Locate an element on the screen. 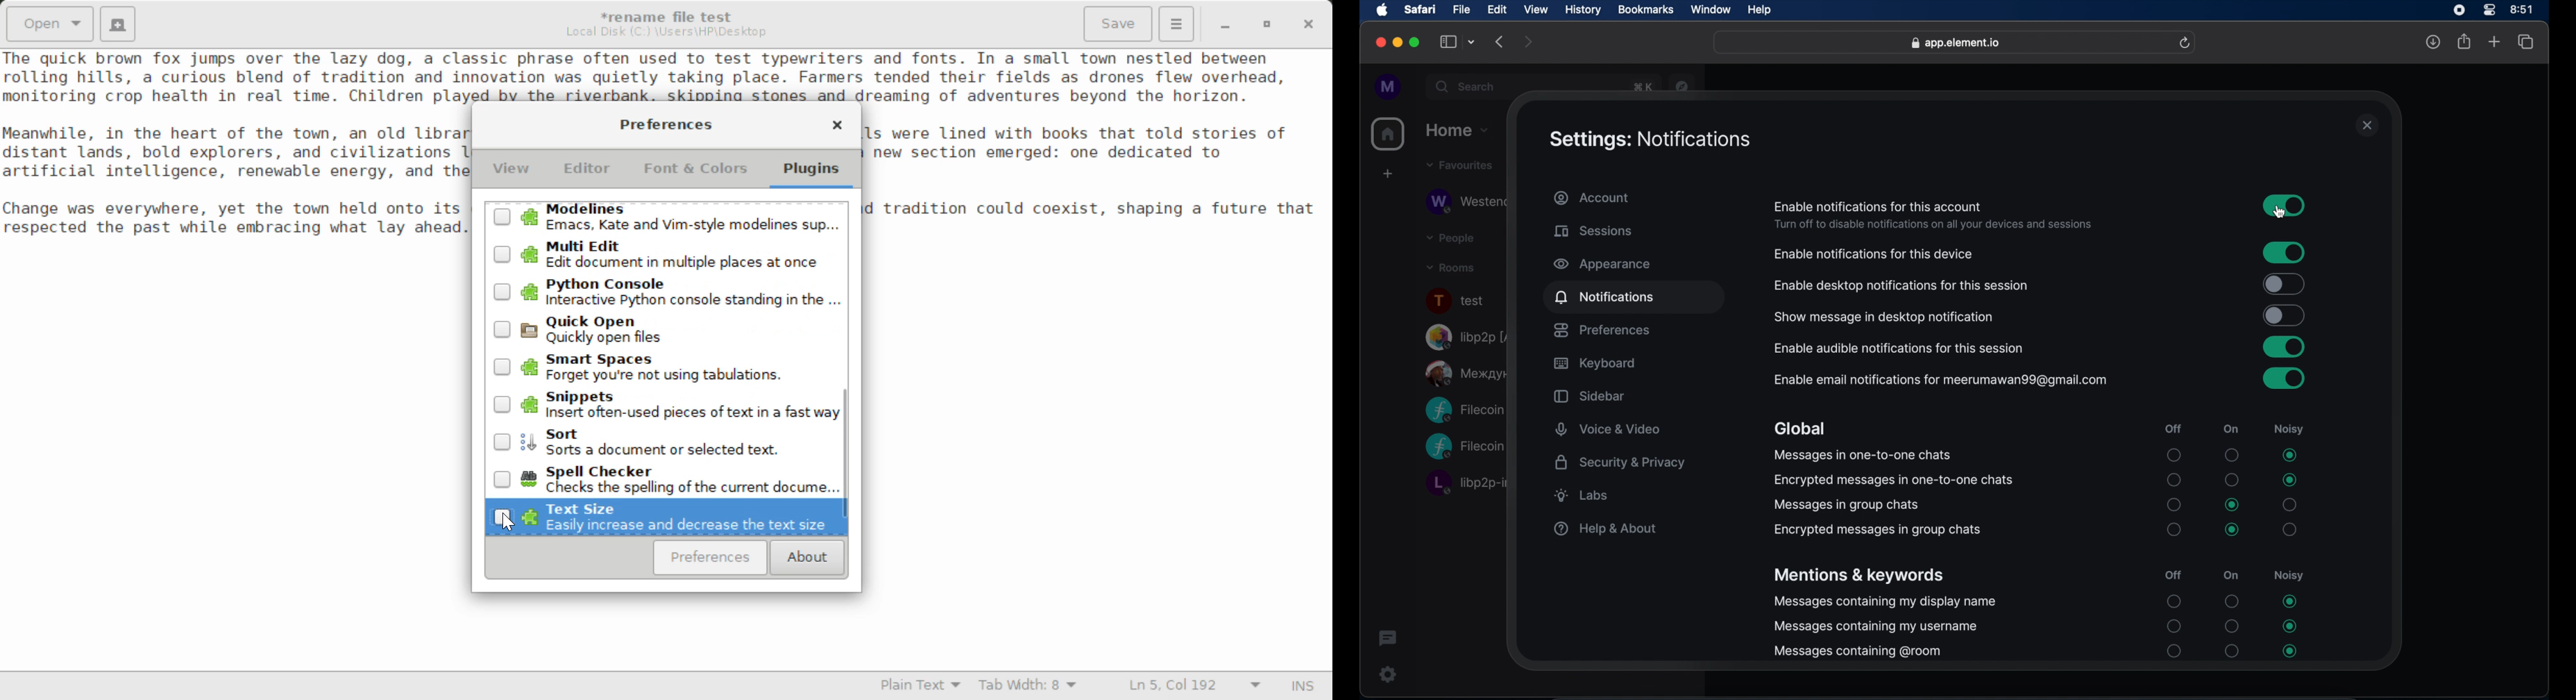 The image size is (2576, 700). off is located at coordinates (2173, 575).